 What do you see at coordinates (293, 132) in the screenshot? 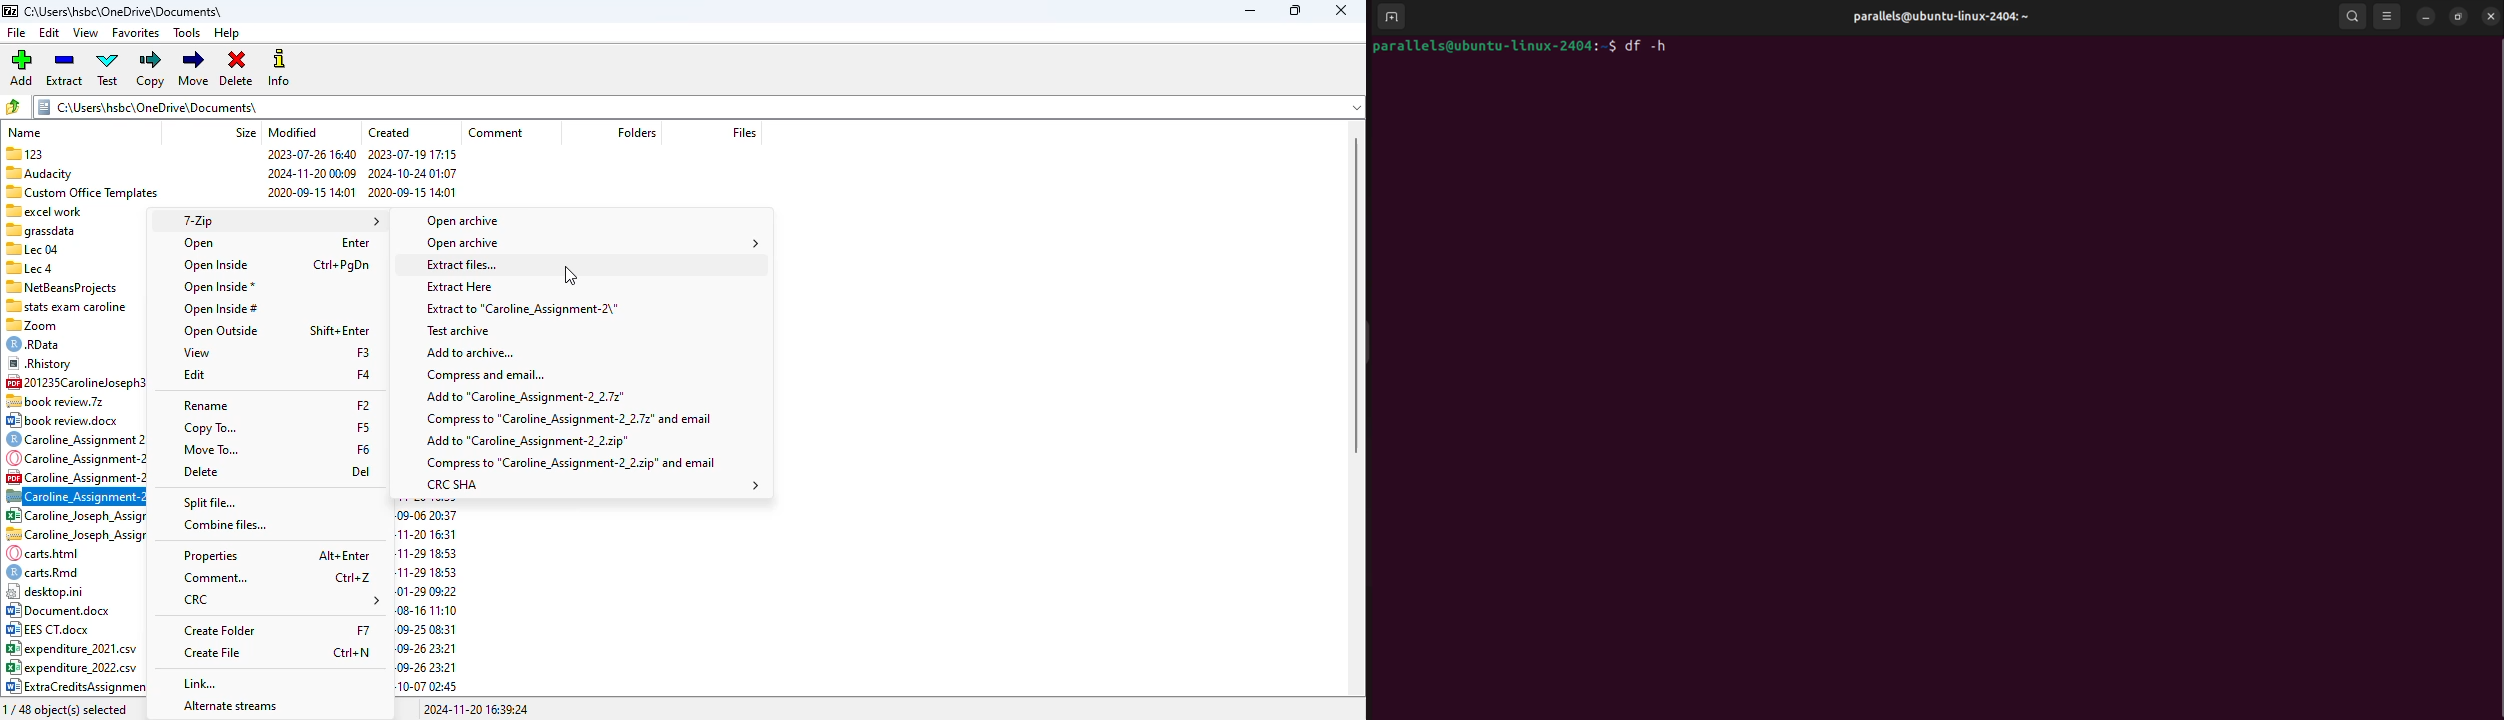
I see `modified` at bounding box center [293, 132].